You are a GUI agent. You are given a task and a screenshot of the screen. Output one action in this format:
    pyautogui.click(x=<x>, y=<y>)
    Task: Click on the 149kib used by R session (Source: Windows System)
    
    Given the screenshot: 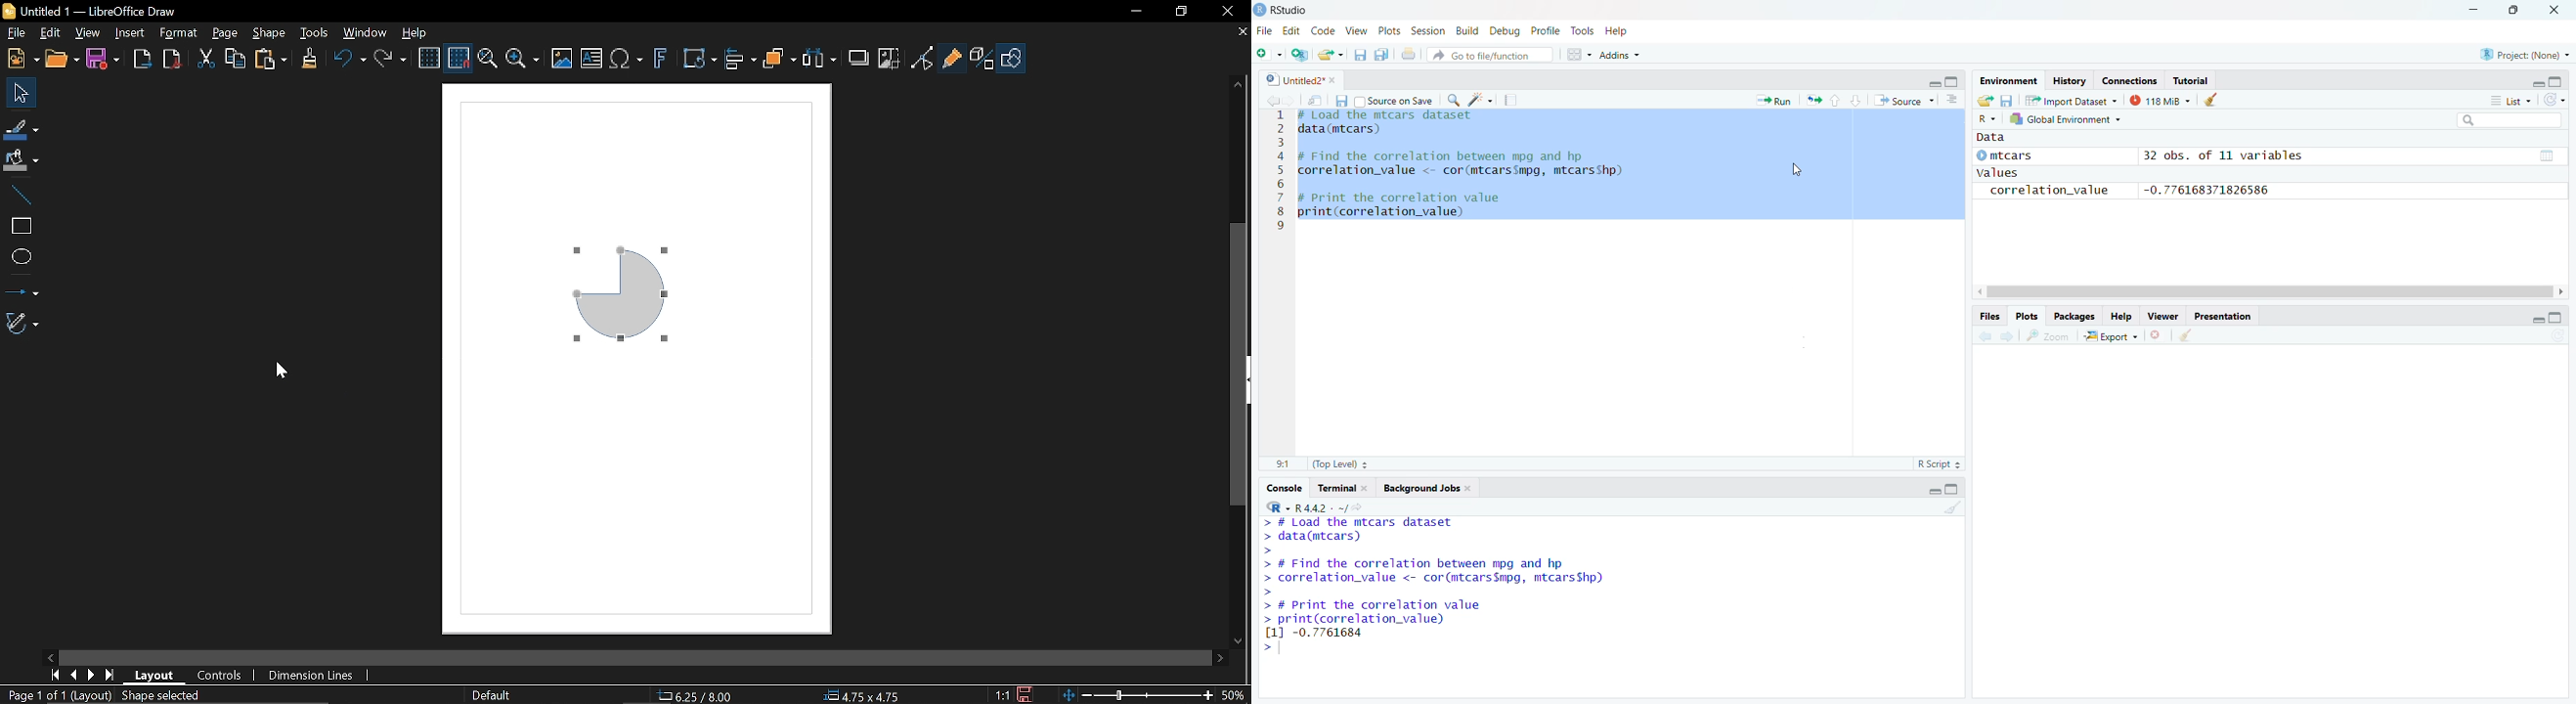 What is the action you would take?
    pyautogui.click(x=2165, y=99)
    